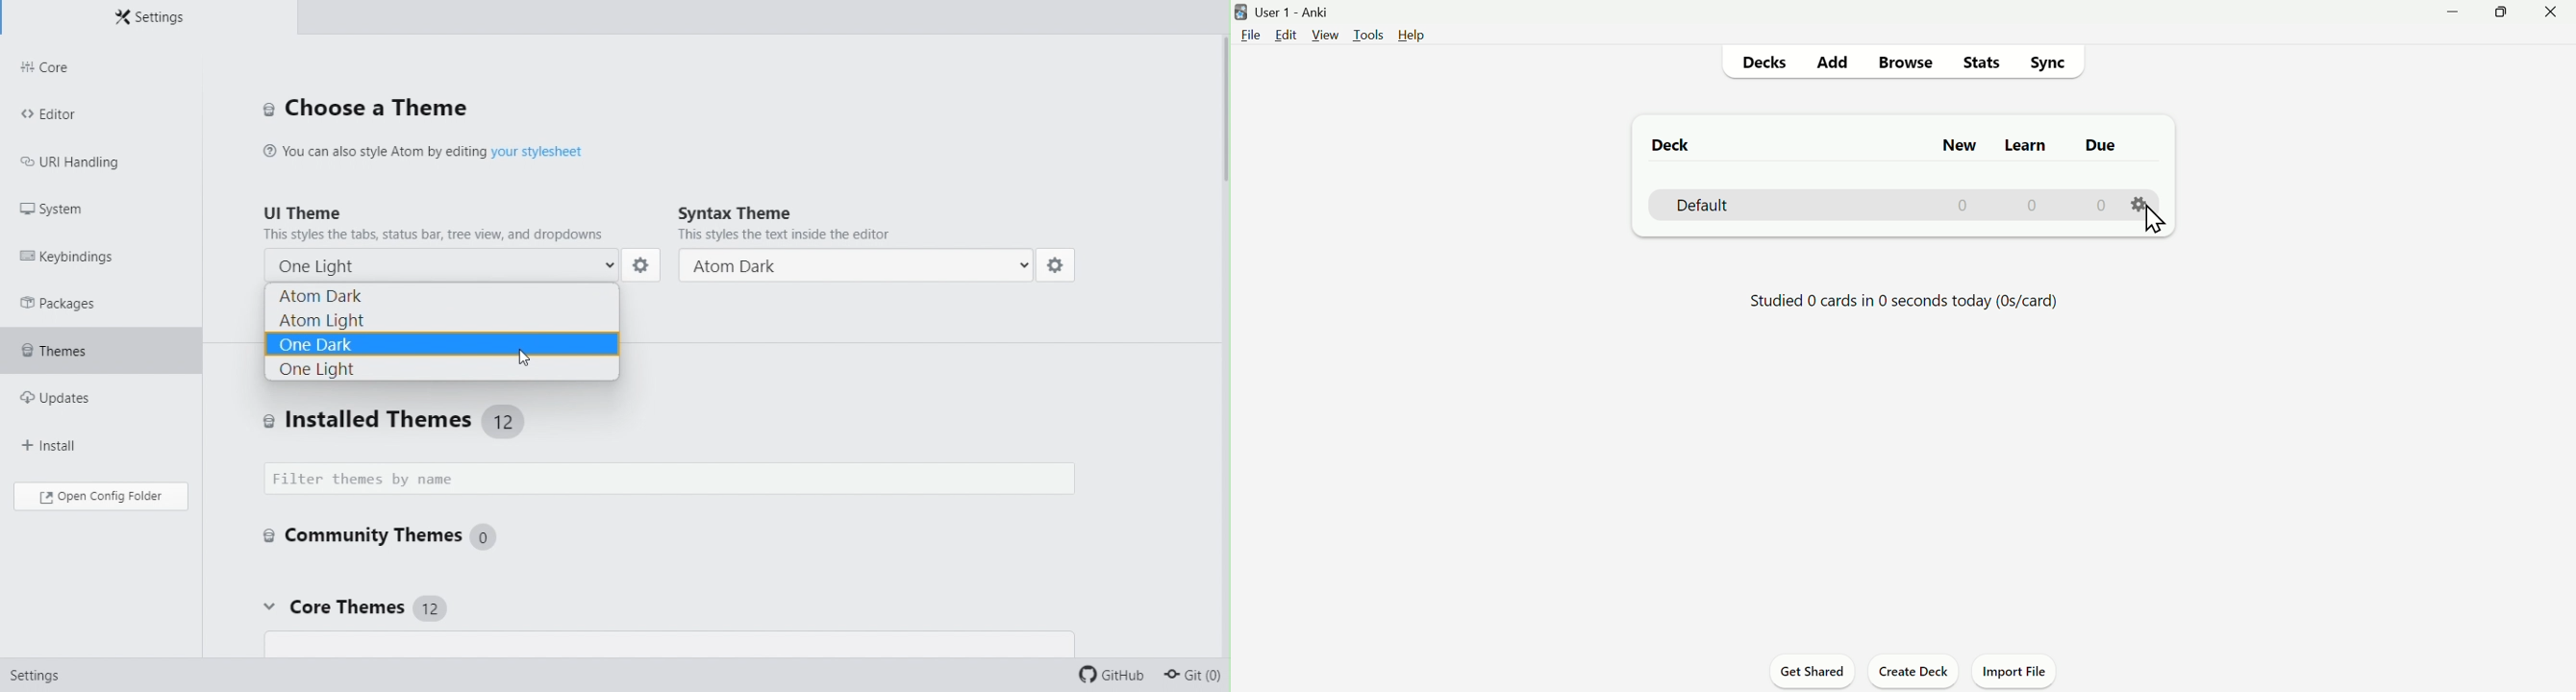  I want to click on UI theme, so click(438, 222).